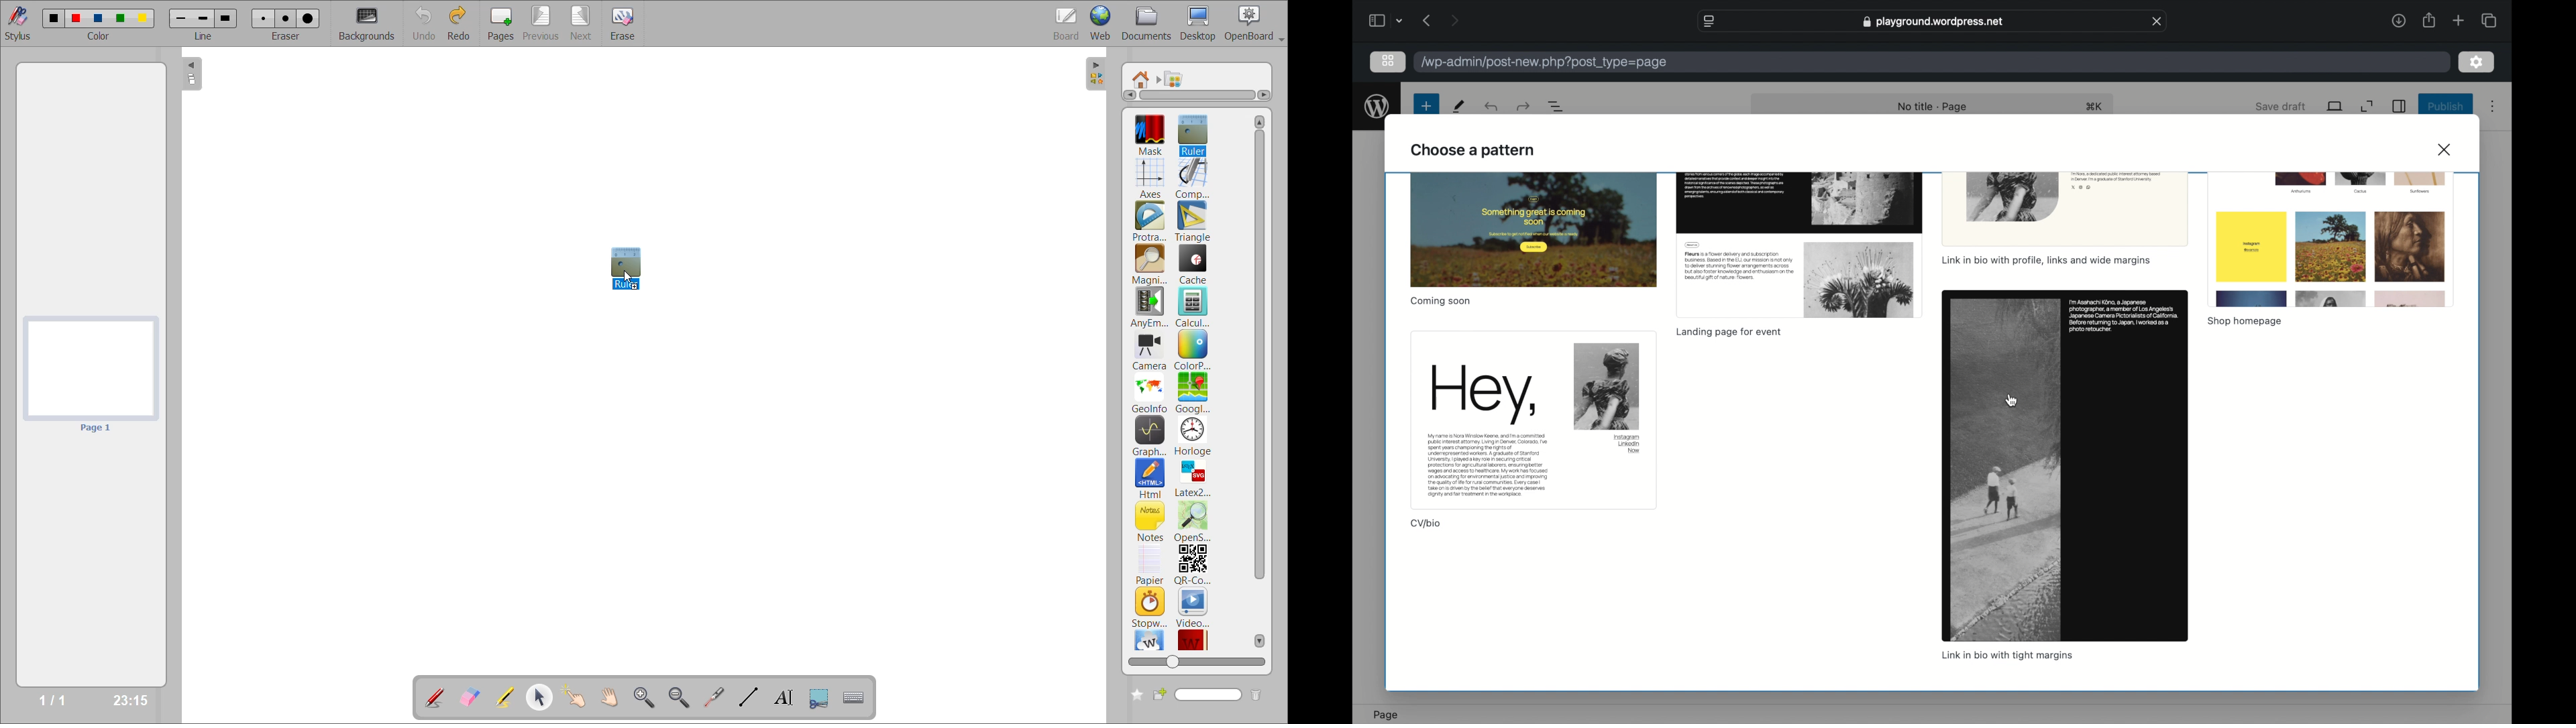 This screenshot has height=728, width=2576. What do you see at coordinates (472, 697) in the screenshot?
I see `erase annotation` at bounding box center [472, 697].